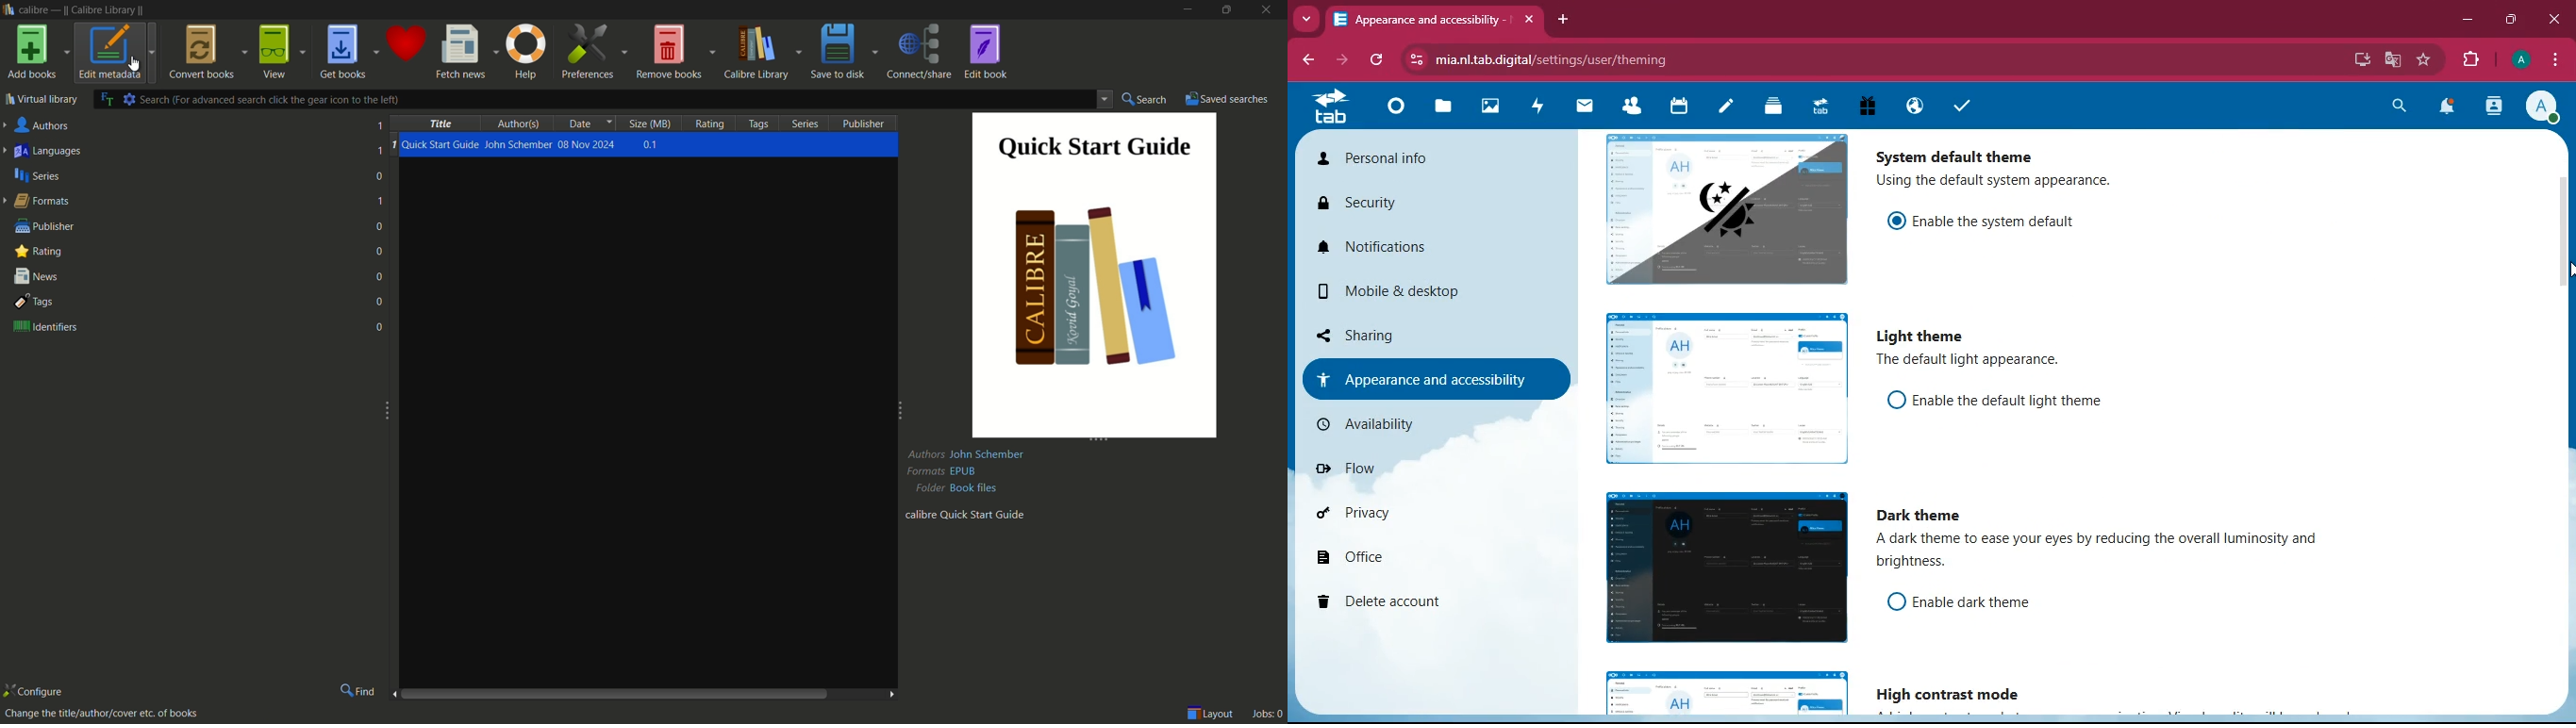  What do you see at coordinates (1898, 220) in the screenshot?
I see `on` at bounding box center [1898, 220].